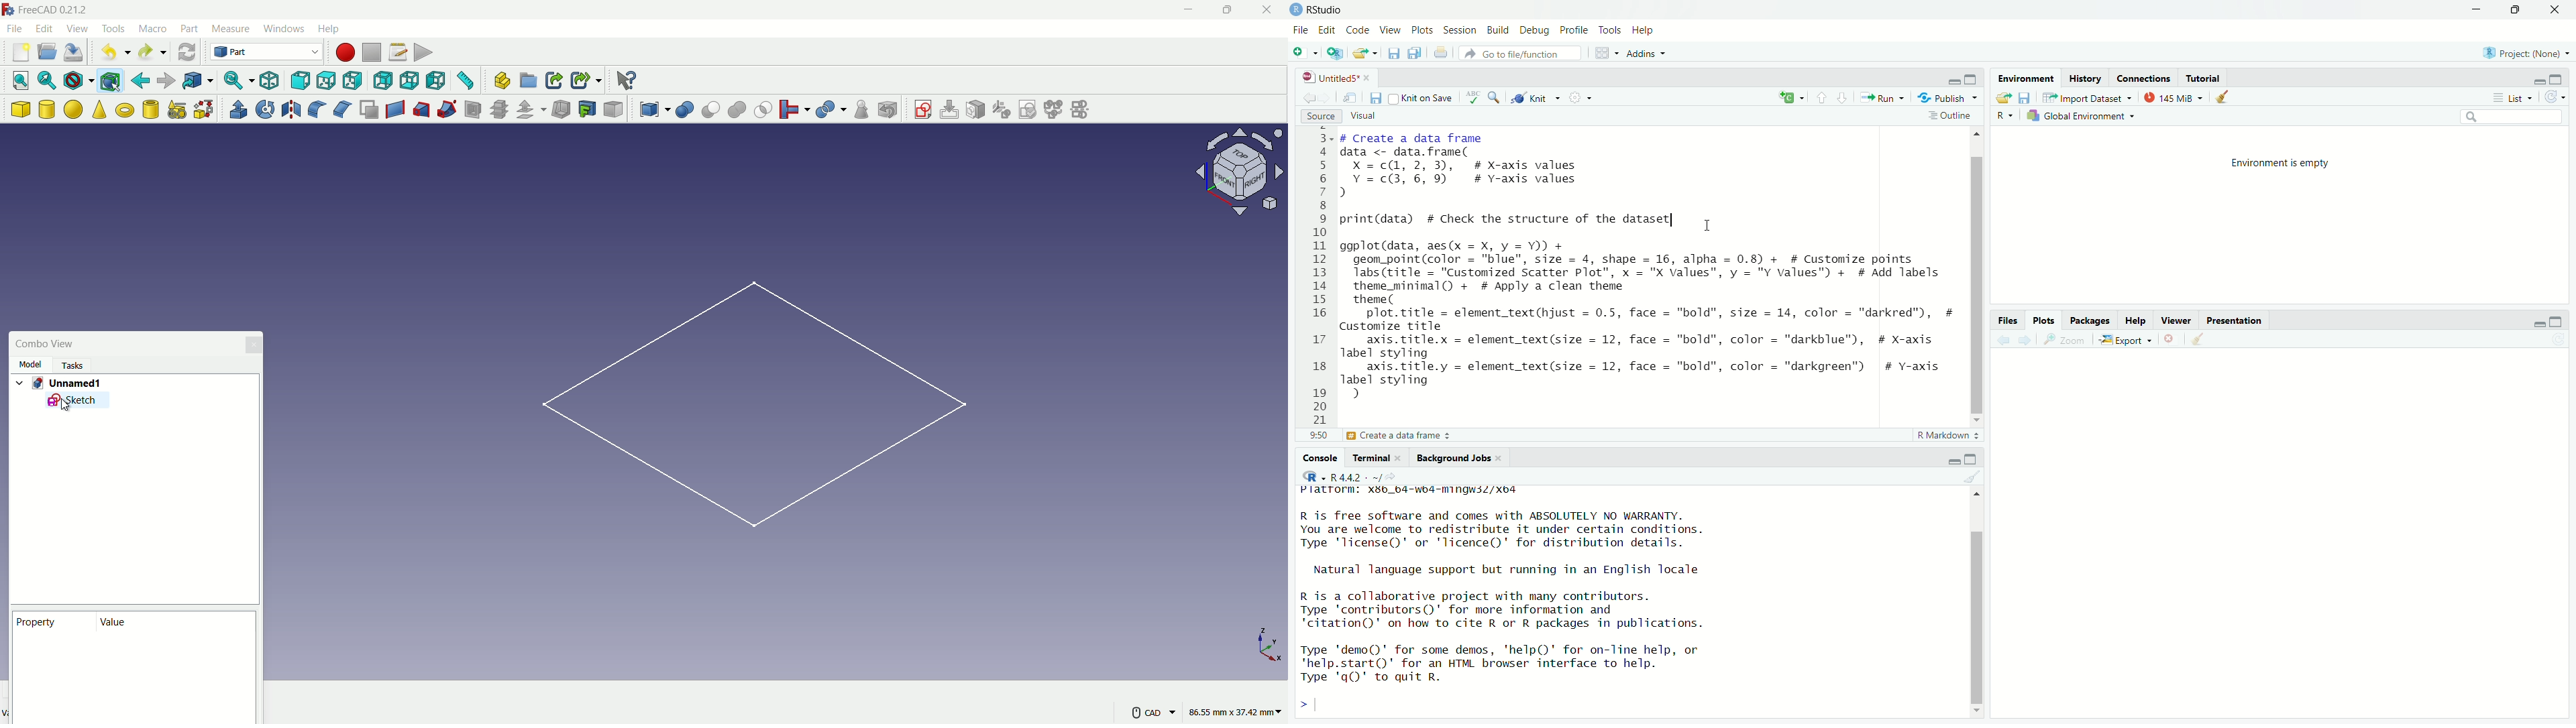 The width and height of the screenshot is (2576, 728). Describe the element at coordinates (1536, 96) in the screenshot. I see `Kniit` at that location.